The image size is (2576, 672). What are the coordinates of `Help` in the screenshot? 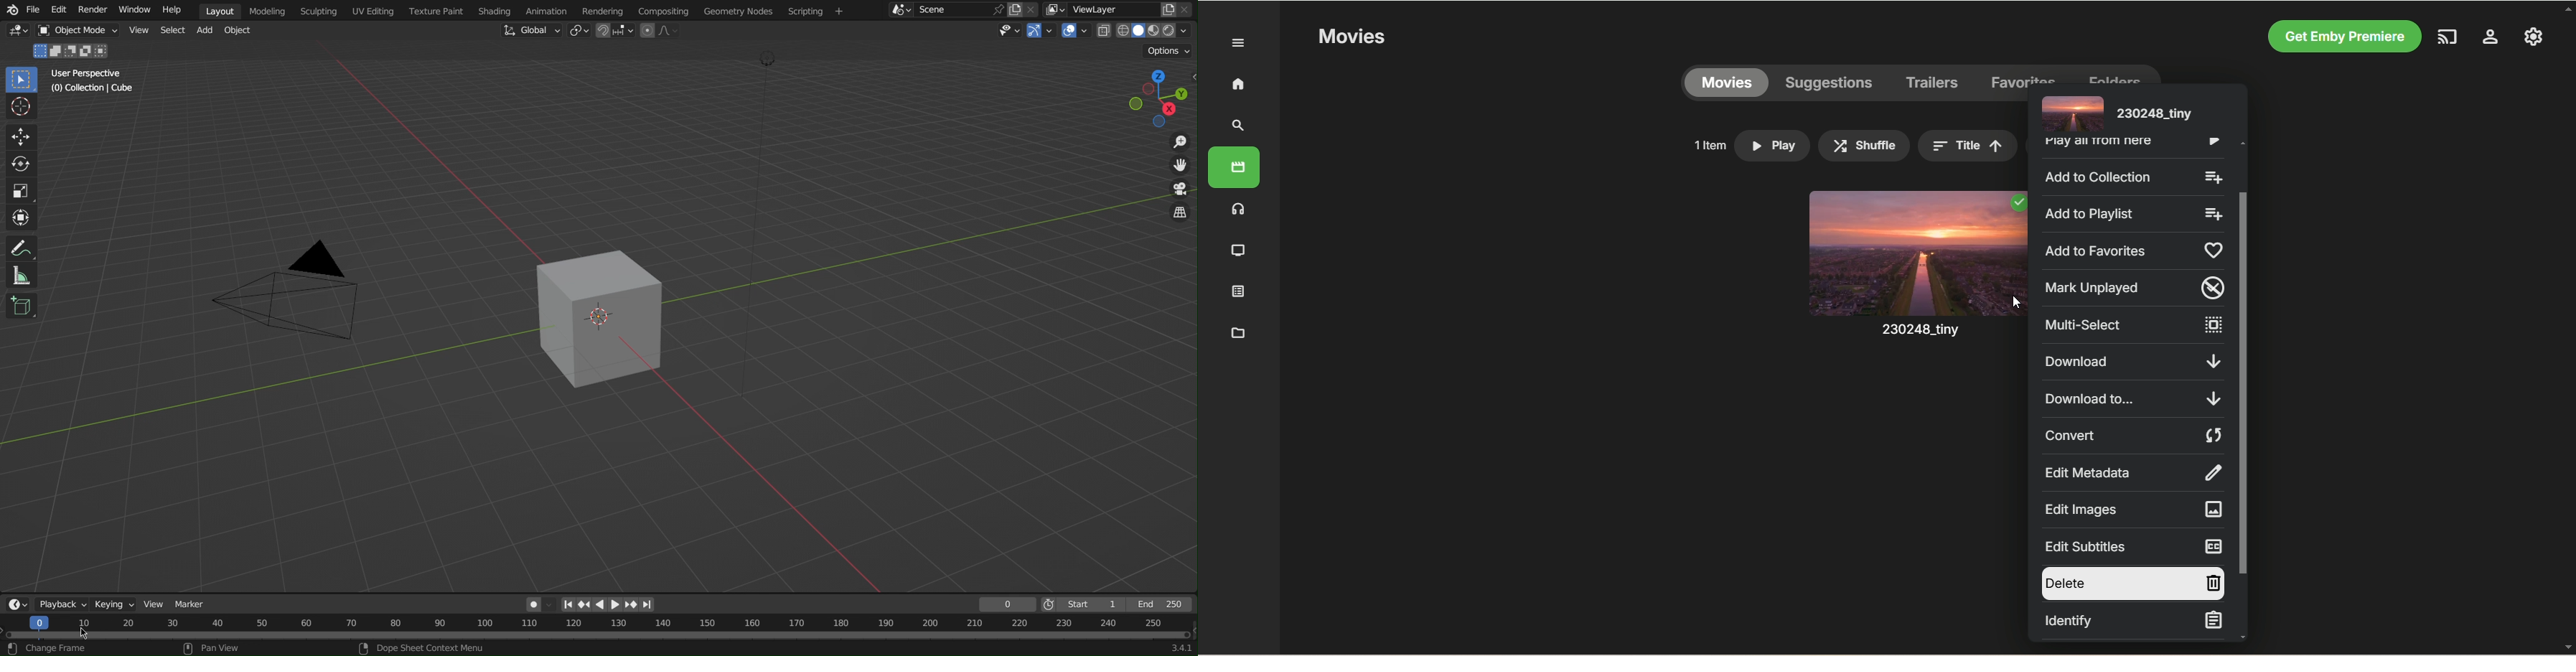 It's located at (173, 10).